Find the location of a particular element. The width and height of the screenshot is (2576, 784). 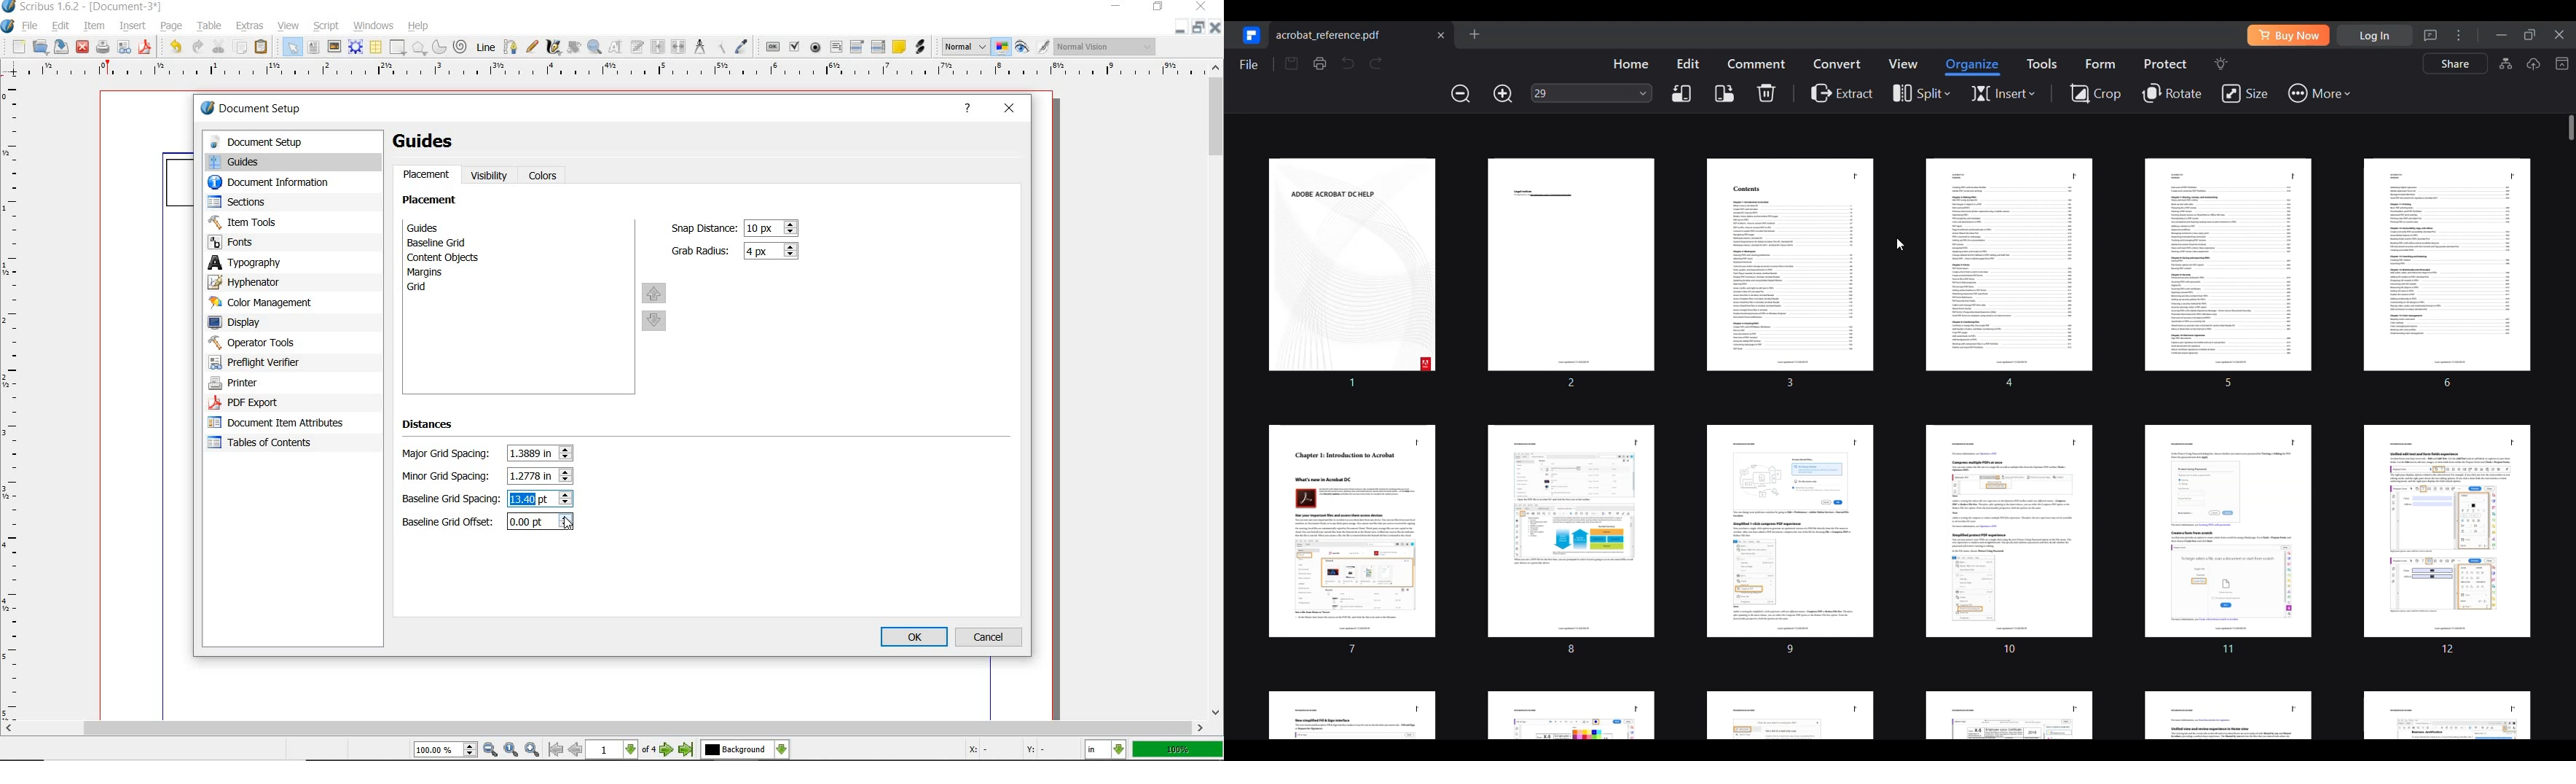

cut is located at coordinates (218, 47).